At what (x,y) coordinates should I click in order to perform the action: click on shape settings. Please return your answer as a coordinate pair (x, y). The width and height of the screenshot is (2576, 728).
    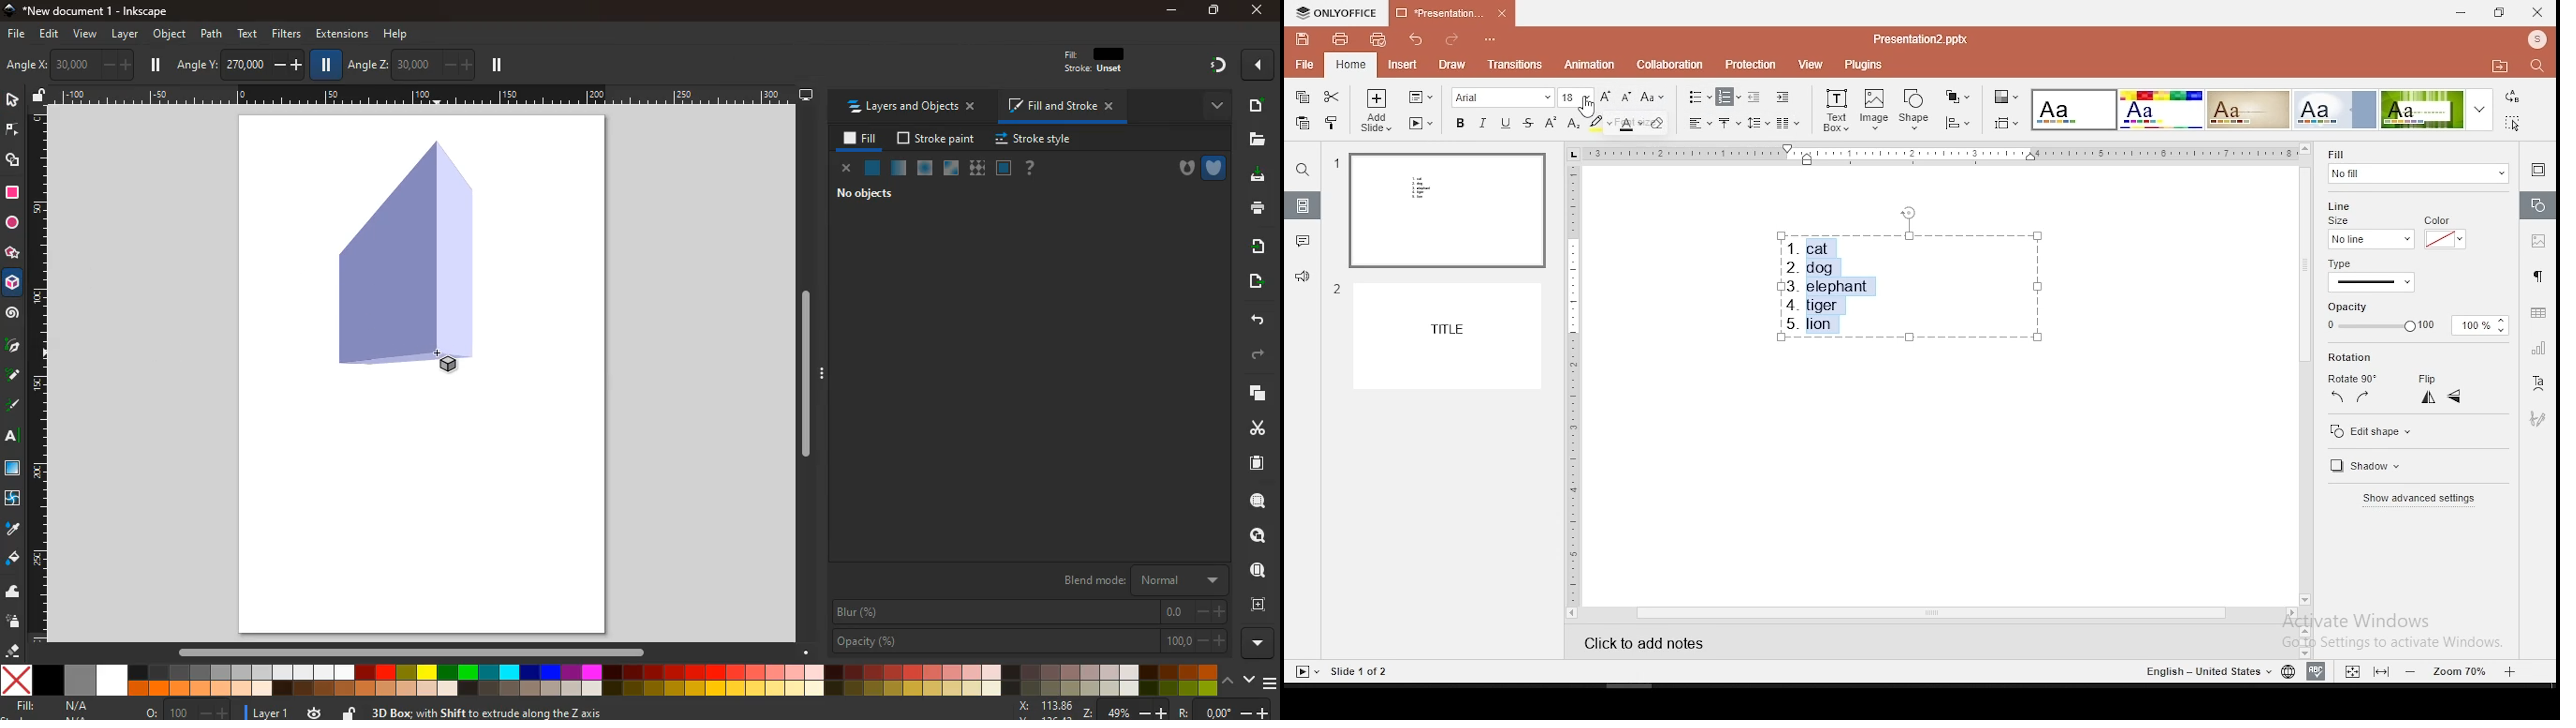
    Looking at the image, I should click on (2537, 207).